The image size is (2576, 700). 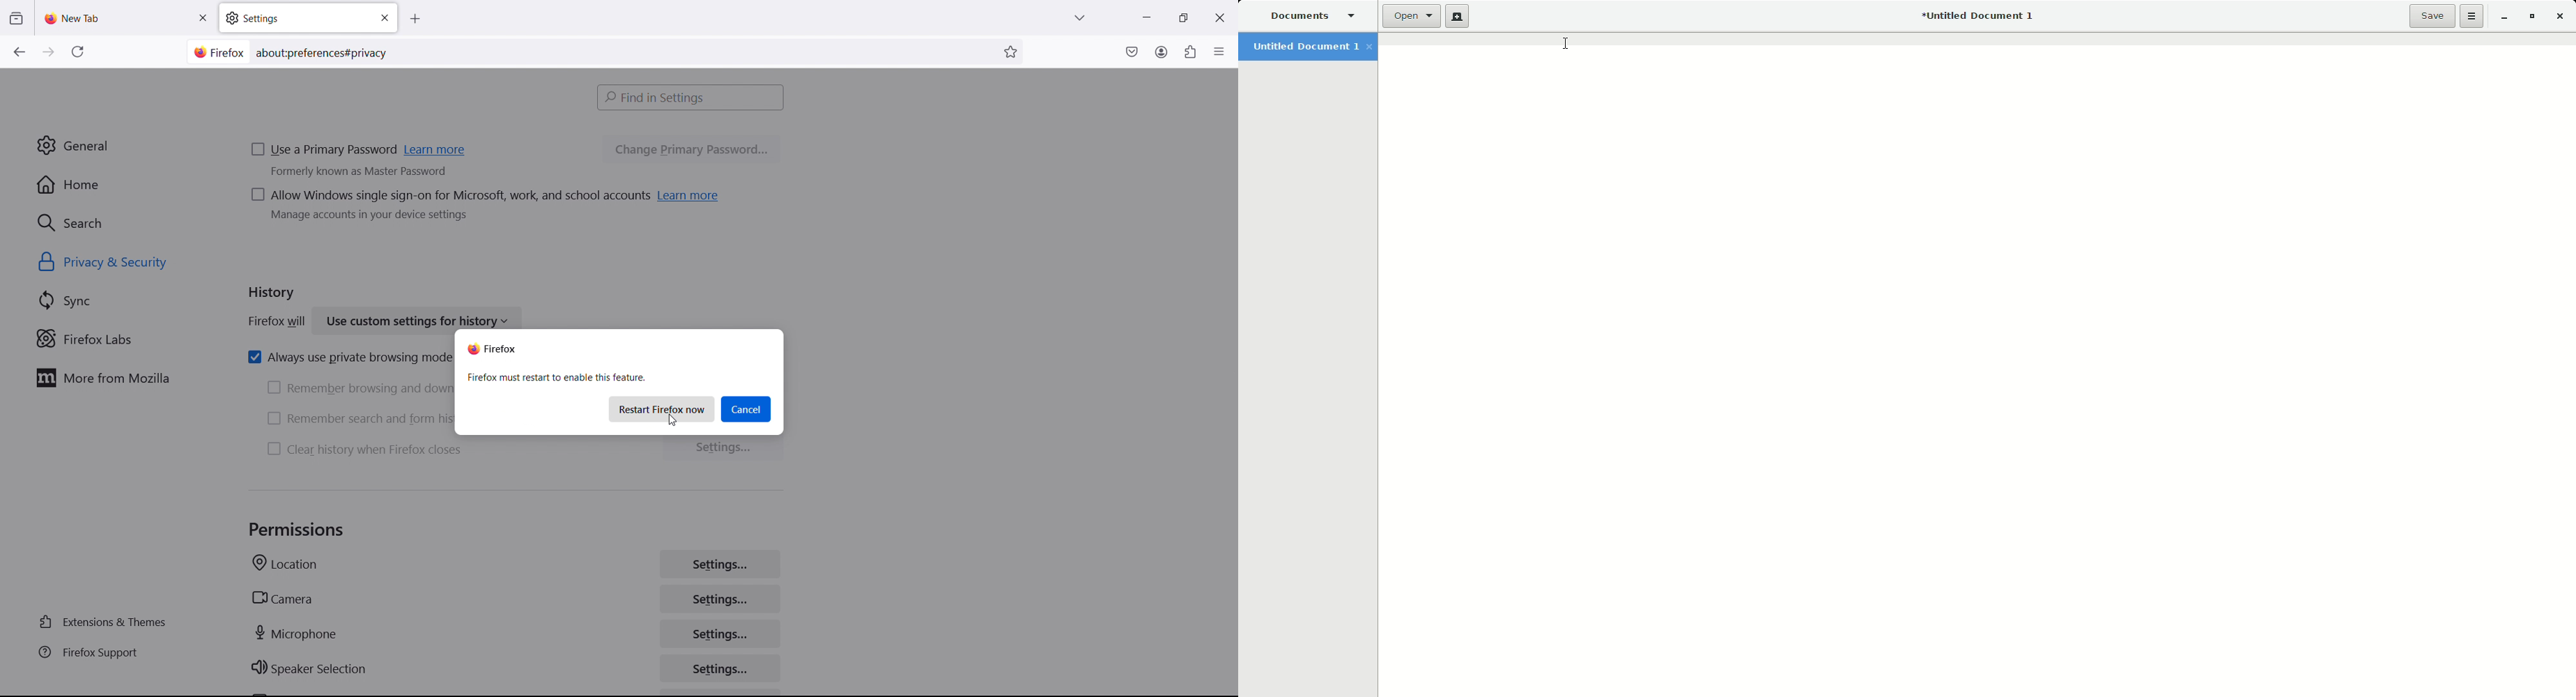 I want to click on restart firefox now, so click(x=663, y=409).